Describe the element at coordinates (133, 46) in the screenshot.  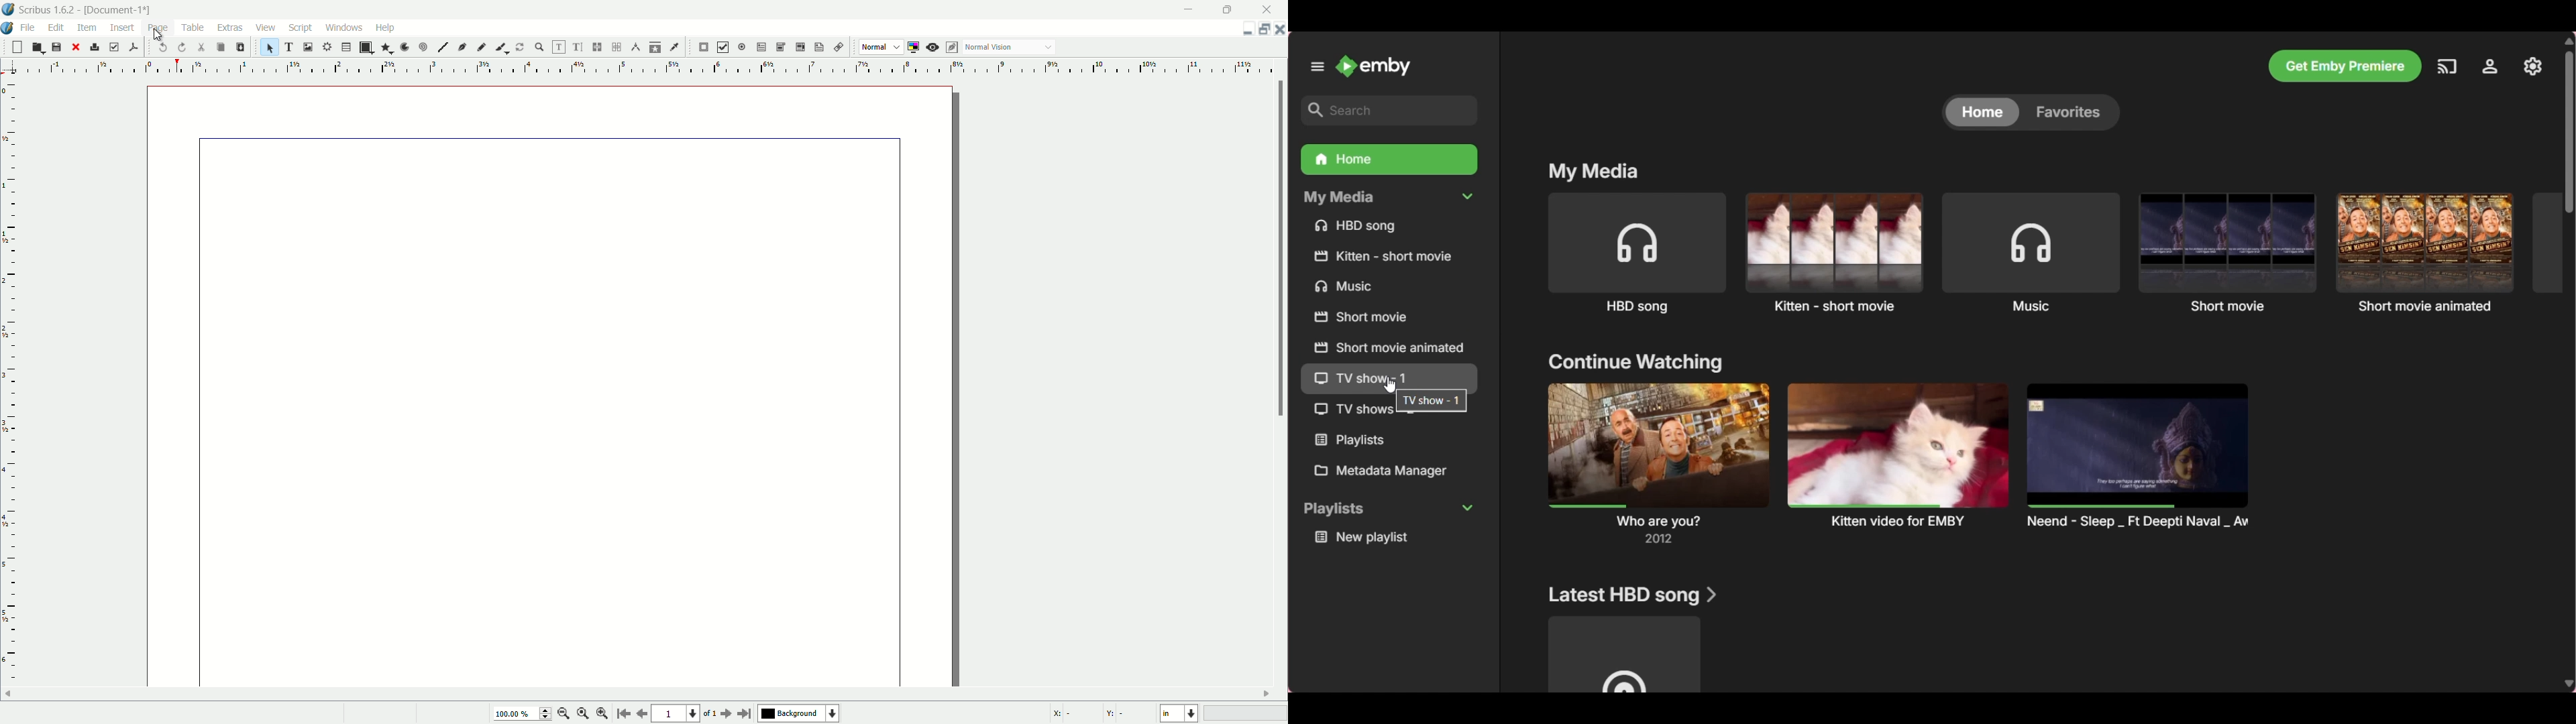
I see `save as pdf` at that location.